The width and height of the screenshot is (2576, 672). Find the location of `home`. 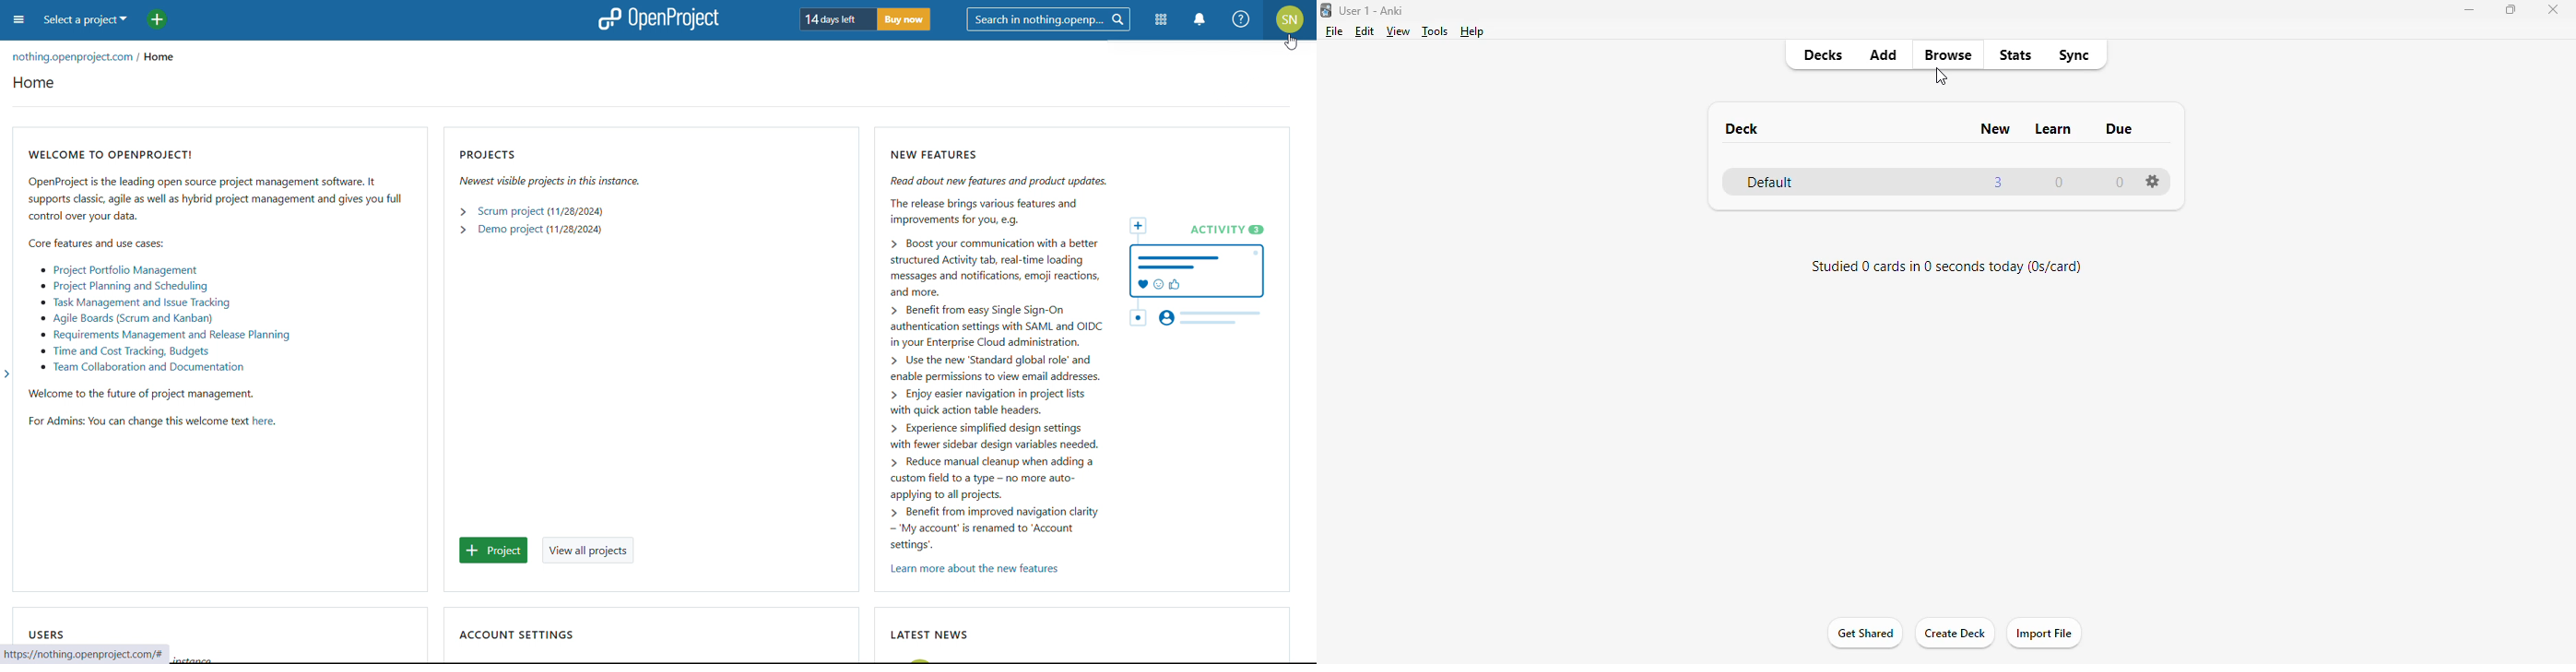

home is located at coordinates (160, 59).